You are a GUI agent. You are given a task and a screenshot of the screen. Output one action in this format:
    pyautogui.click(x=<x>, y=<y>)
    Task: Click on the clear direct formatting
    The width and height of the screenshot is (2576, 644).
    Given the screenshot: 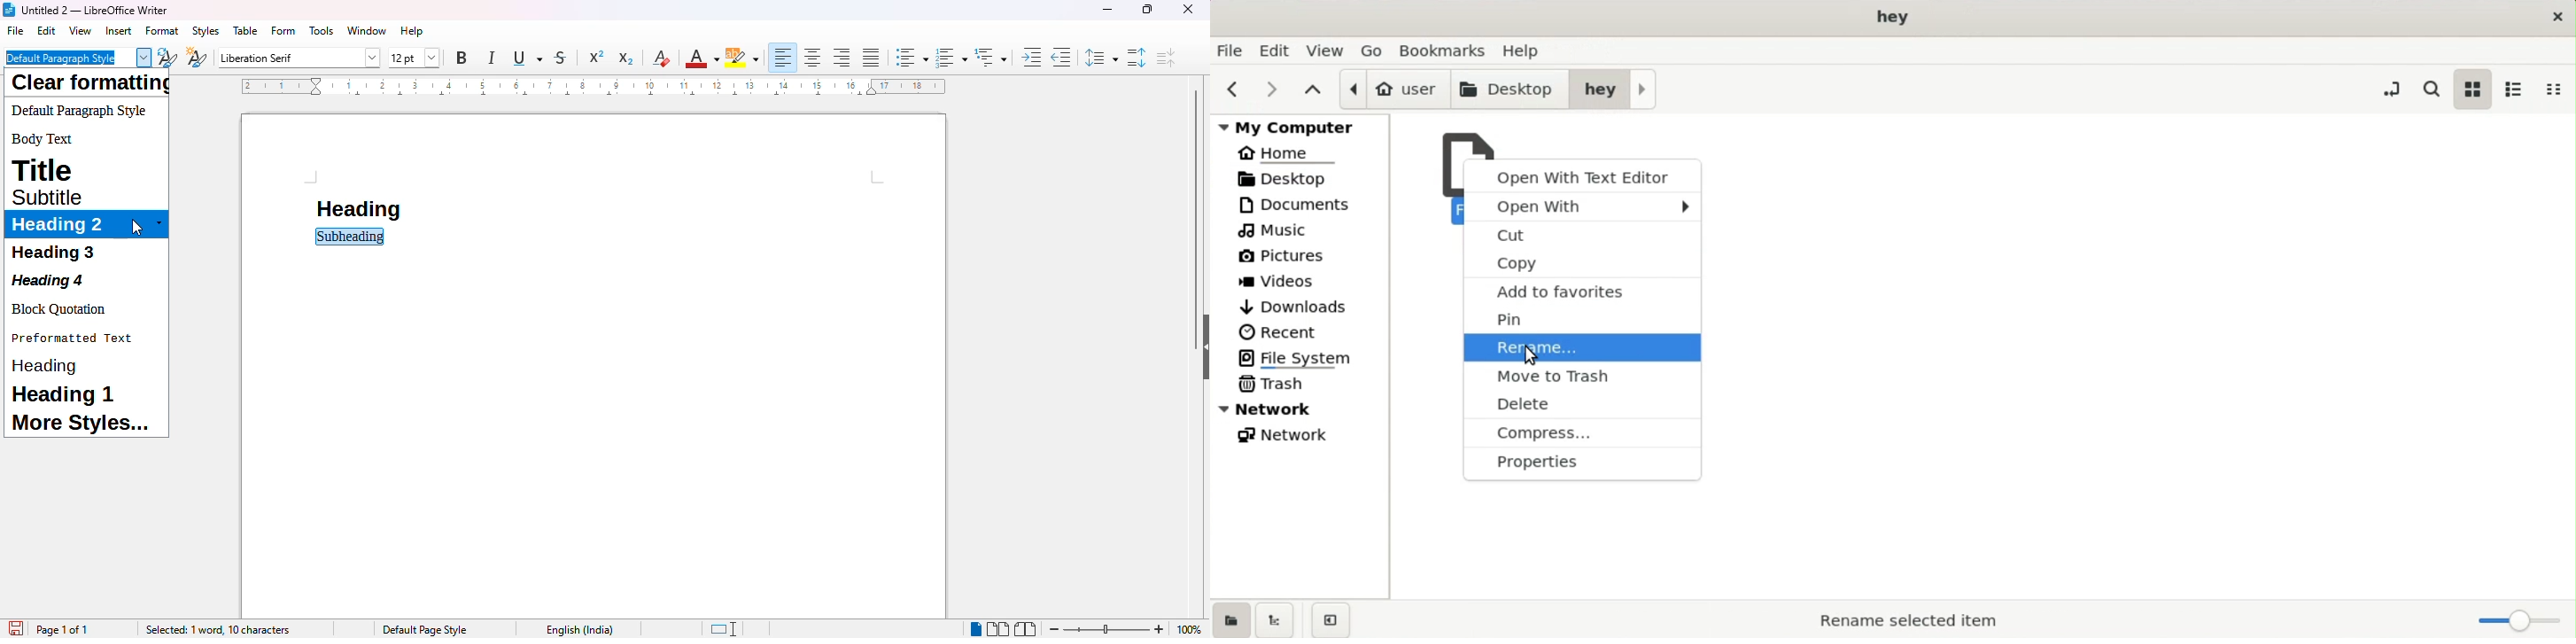 What is the action you would take?
    pyautogui.click(x=661, y=58)
    